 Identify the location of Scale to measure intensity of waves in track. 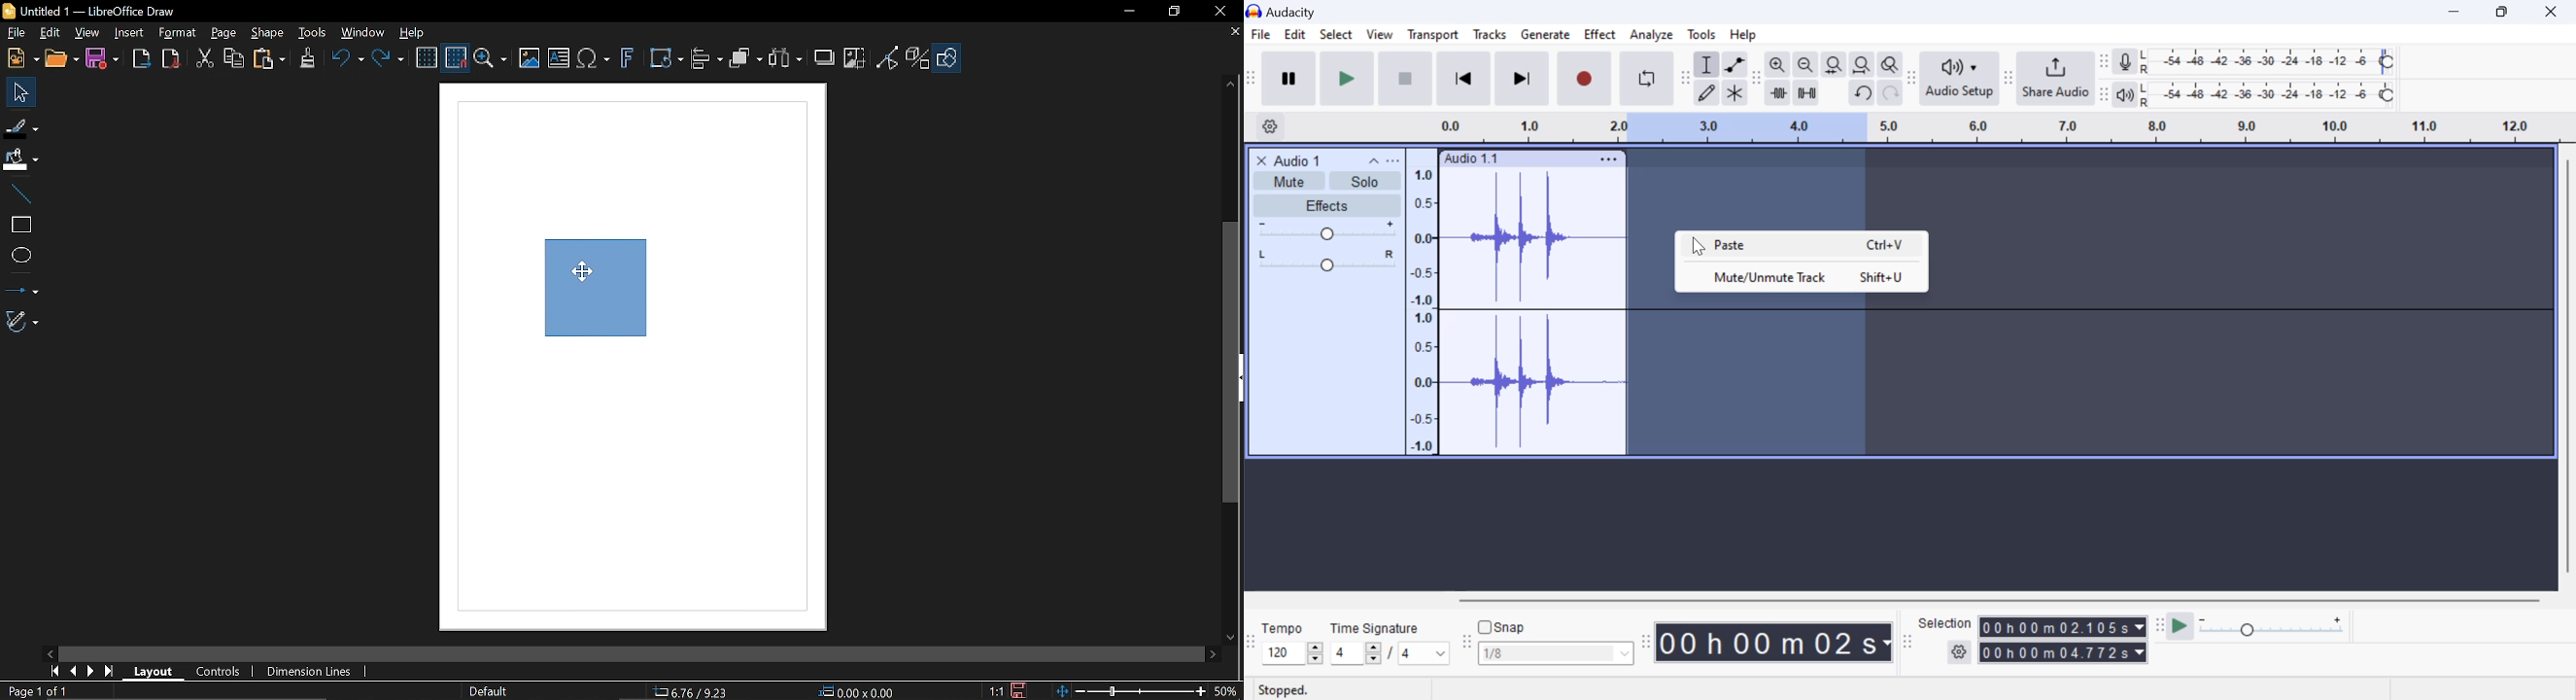
(1421, 308).